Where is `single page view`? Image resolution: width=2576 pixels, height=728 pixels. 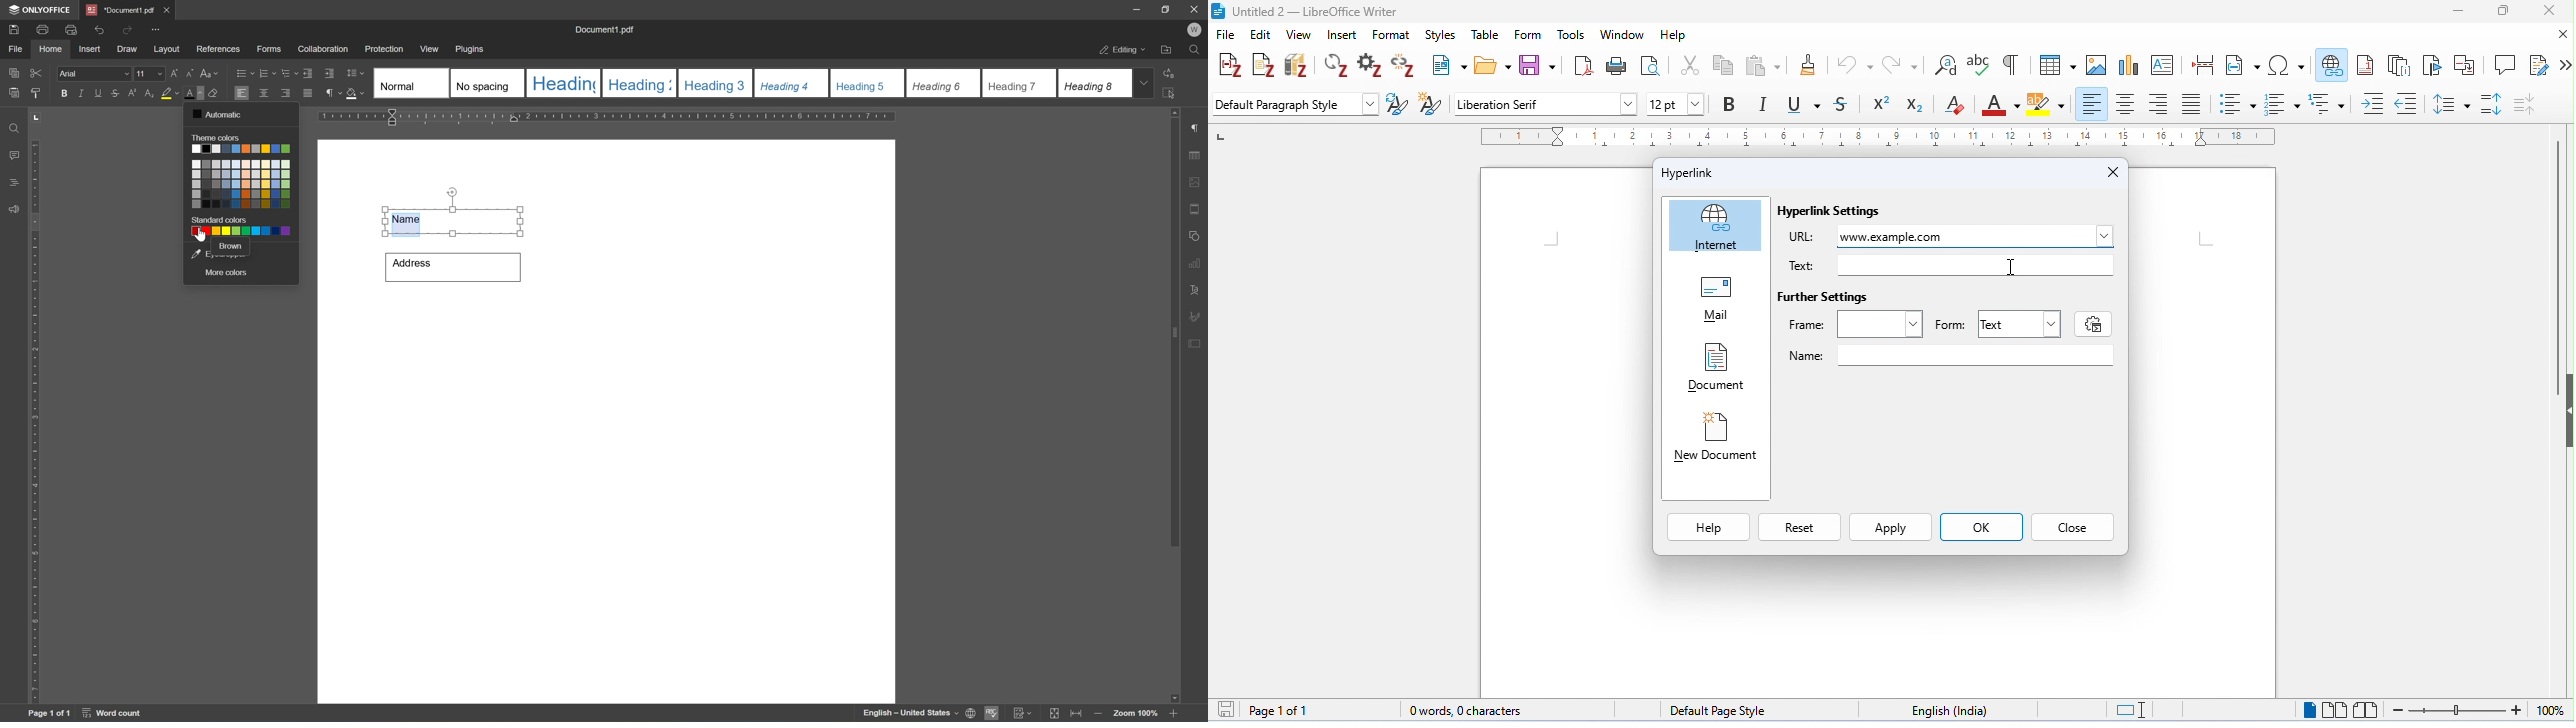 single page view is located at coordinates (2307, 710).